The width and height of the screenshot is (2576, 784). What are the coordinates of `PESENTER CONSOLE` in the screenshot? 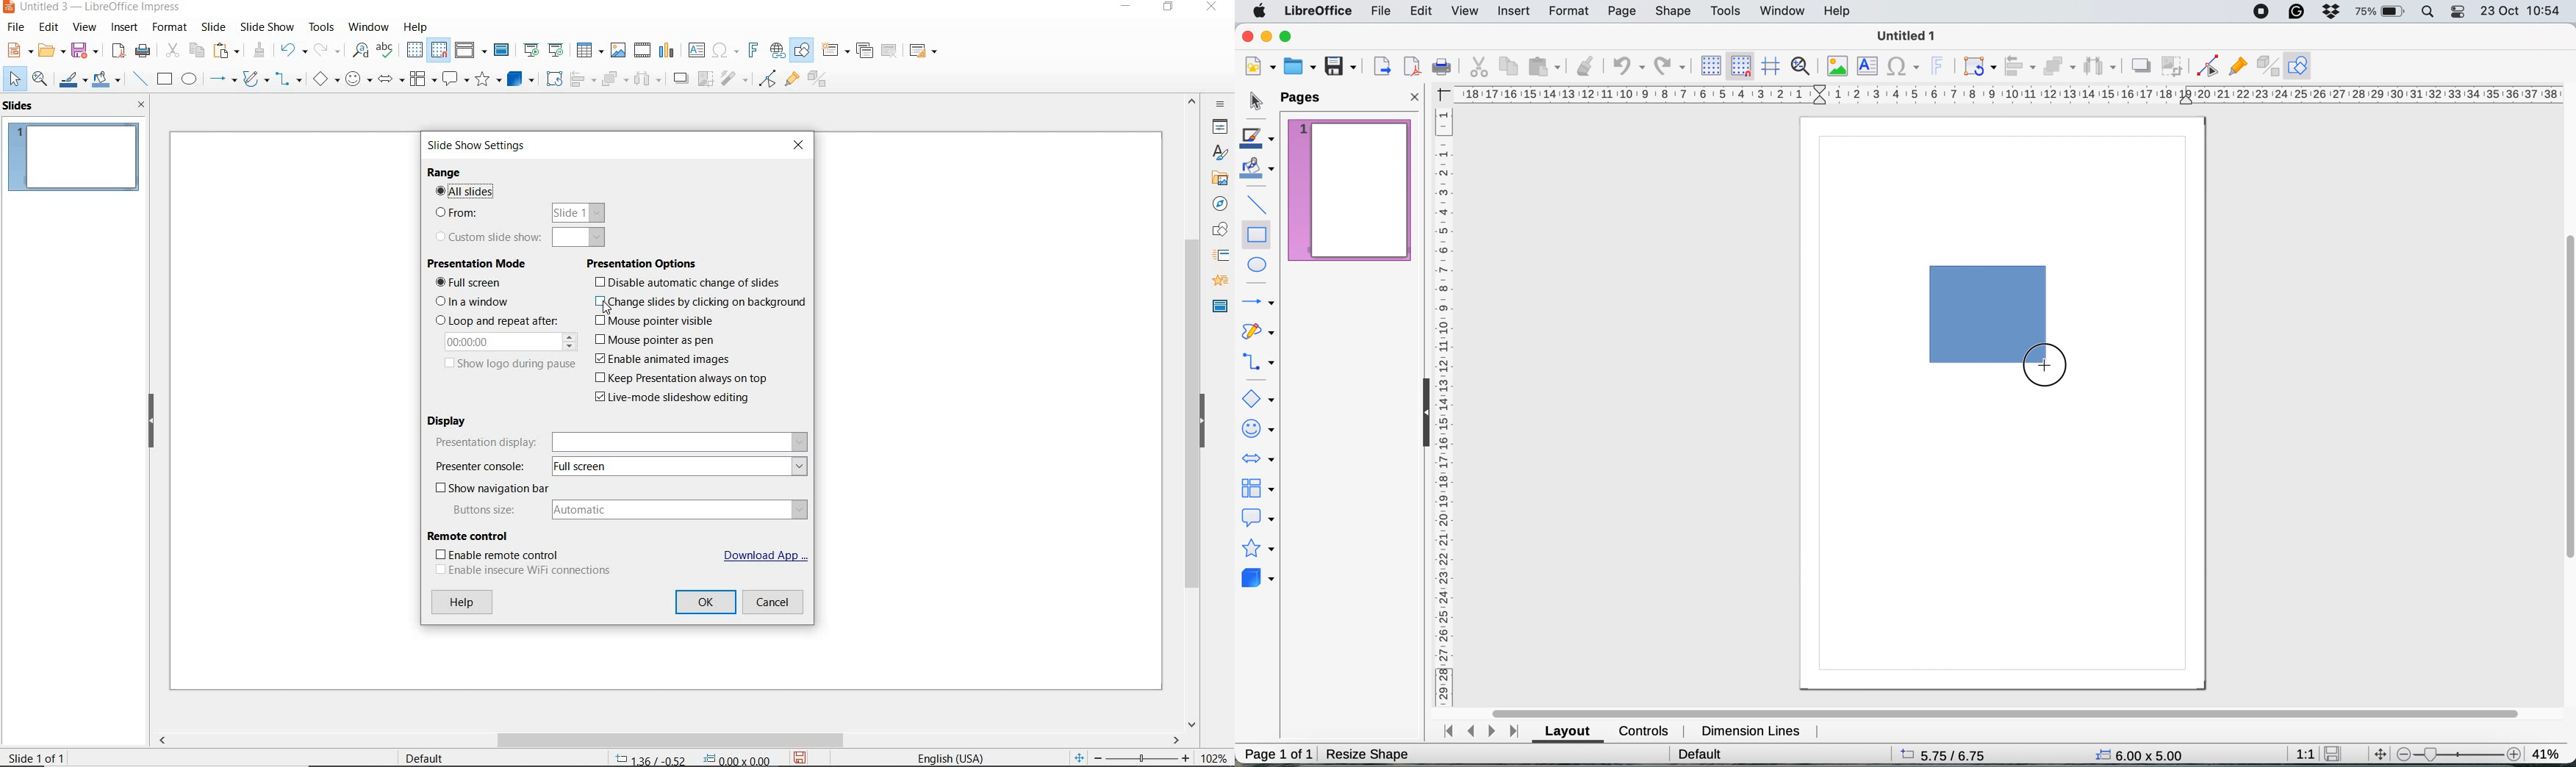 It's located at (618, 467).